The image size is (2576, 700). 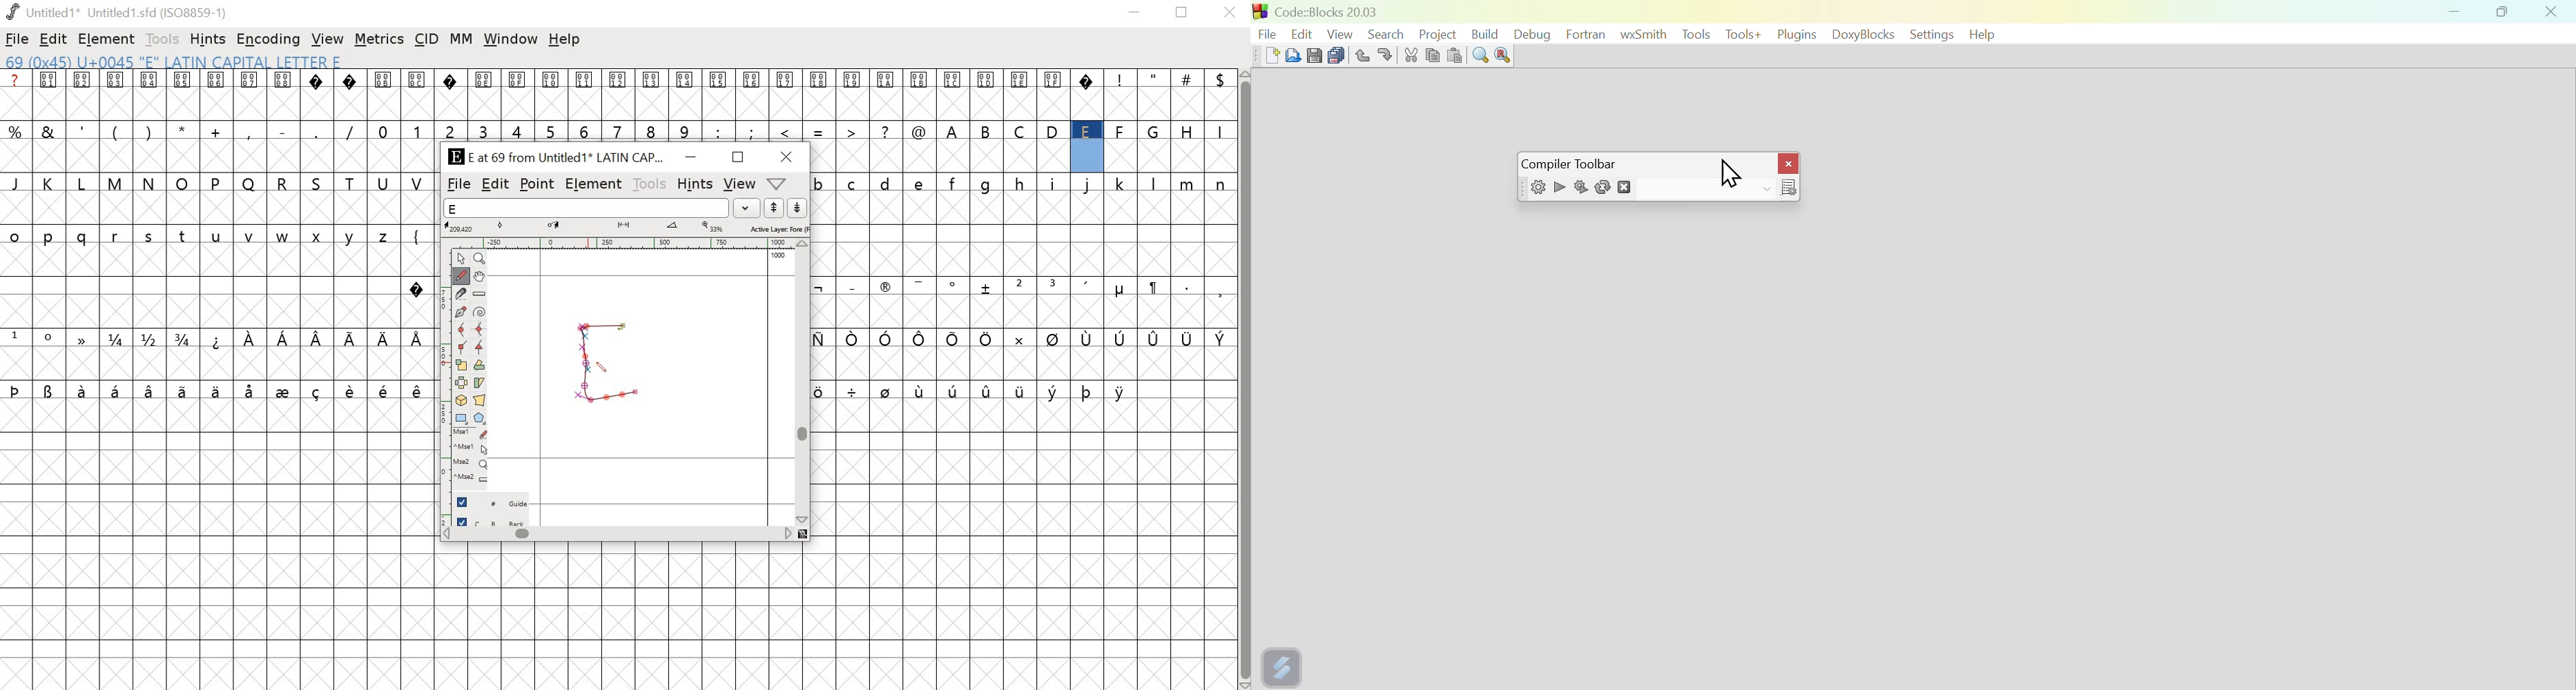 What do you see at coordinates (1929, 34) in the screenshot?
I see `Settings` at bounding box center [1929, 34].